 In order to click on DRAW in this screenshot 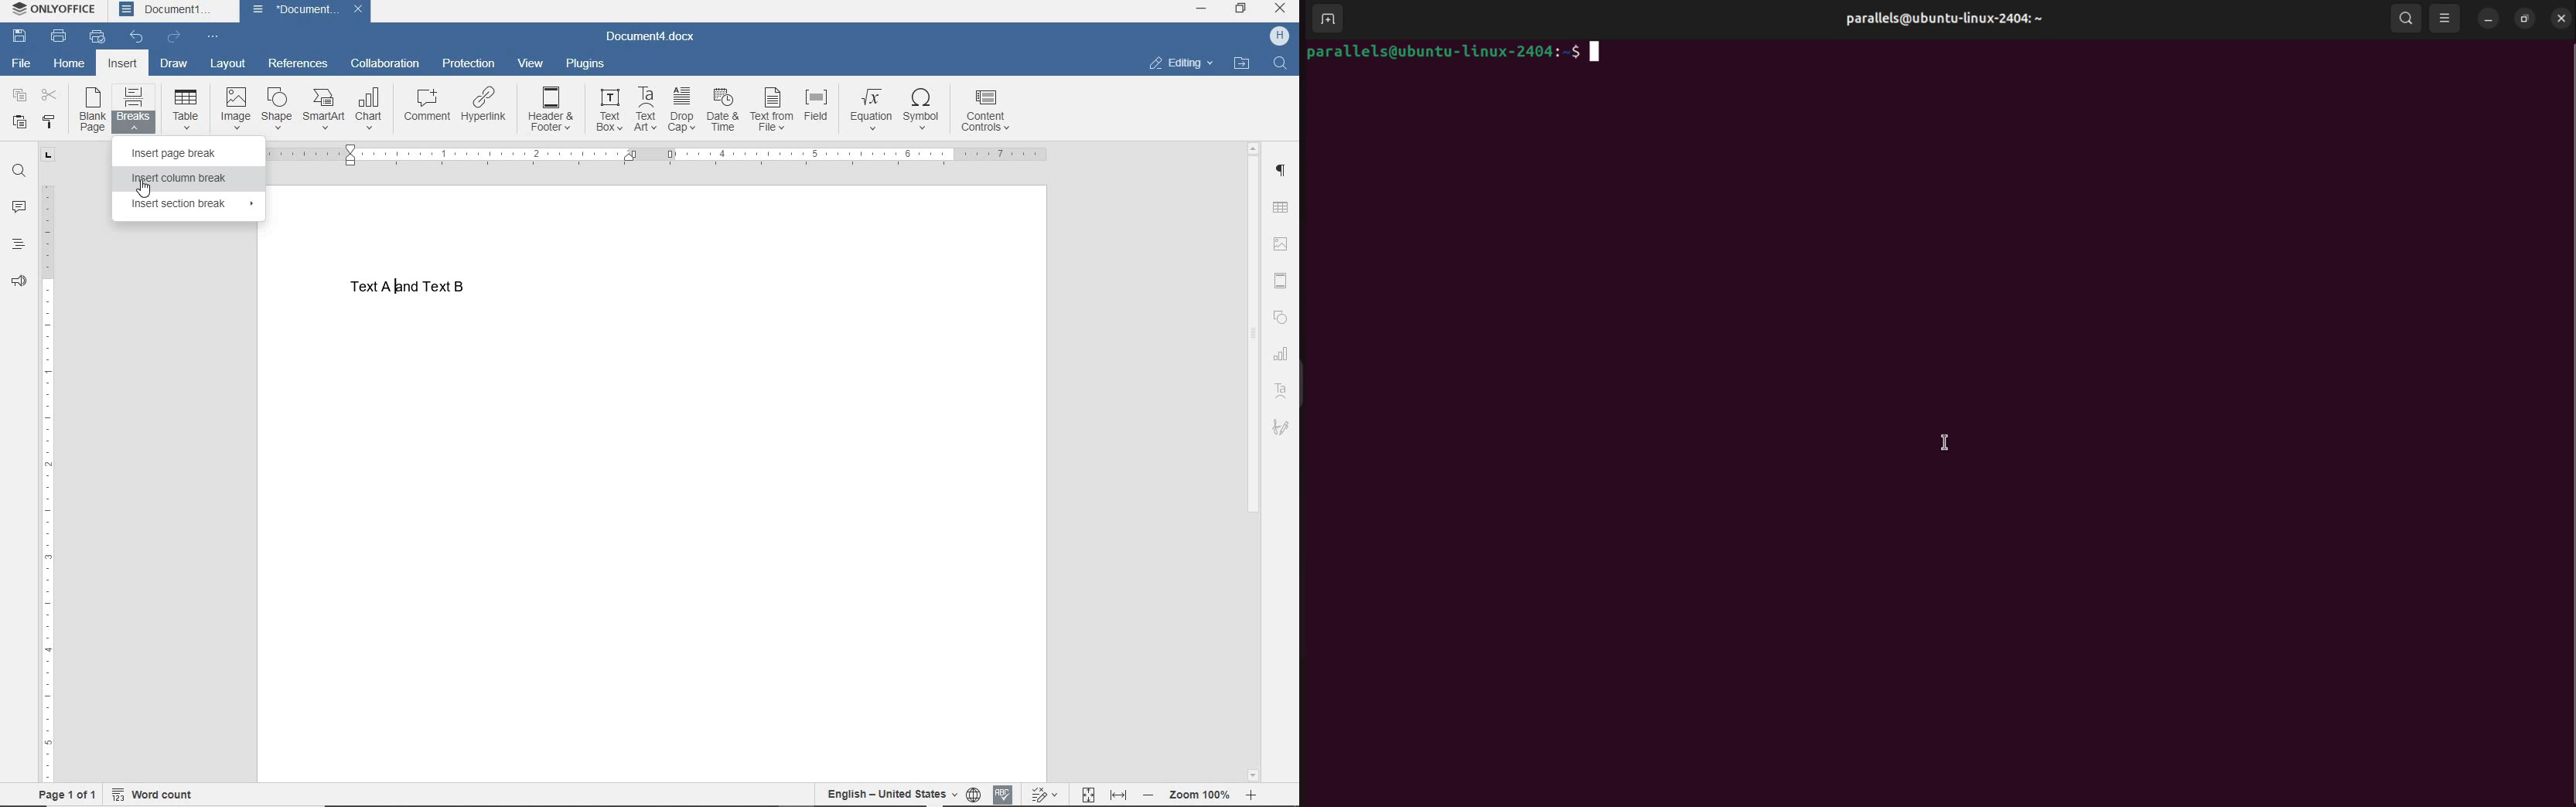, I will do `click(175, 63)`.